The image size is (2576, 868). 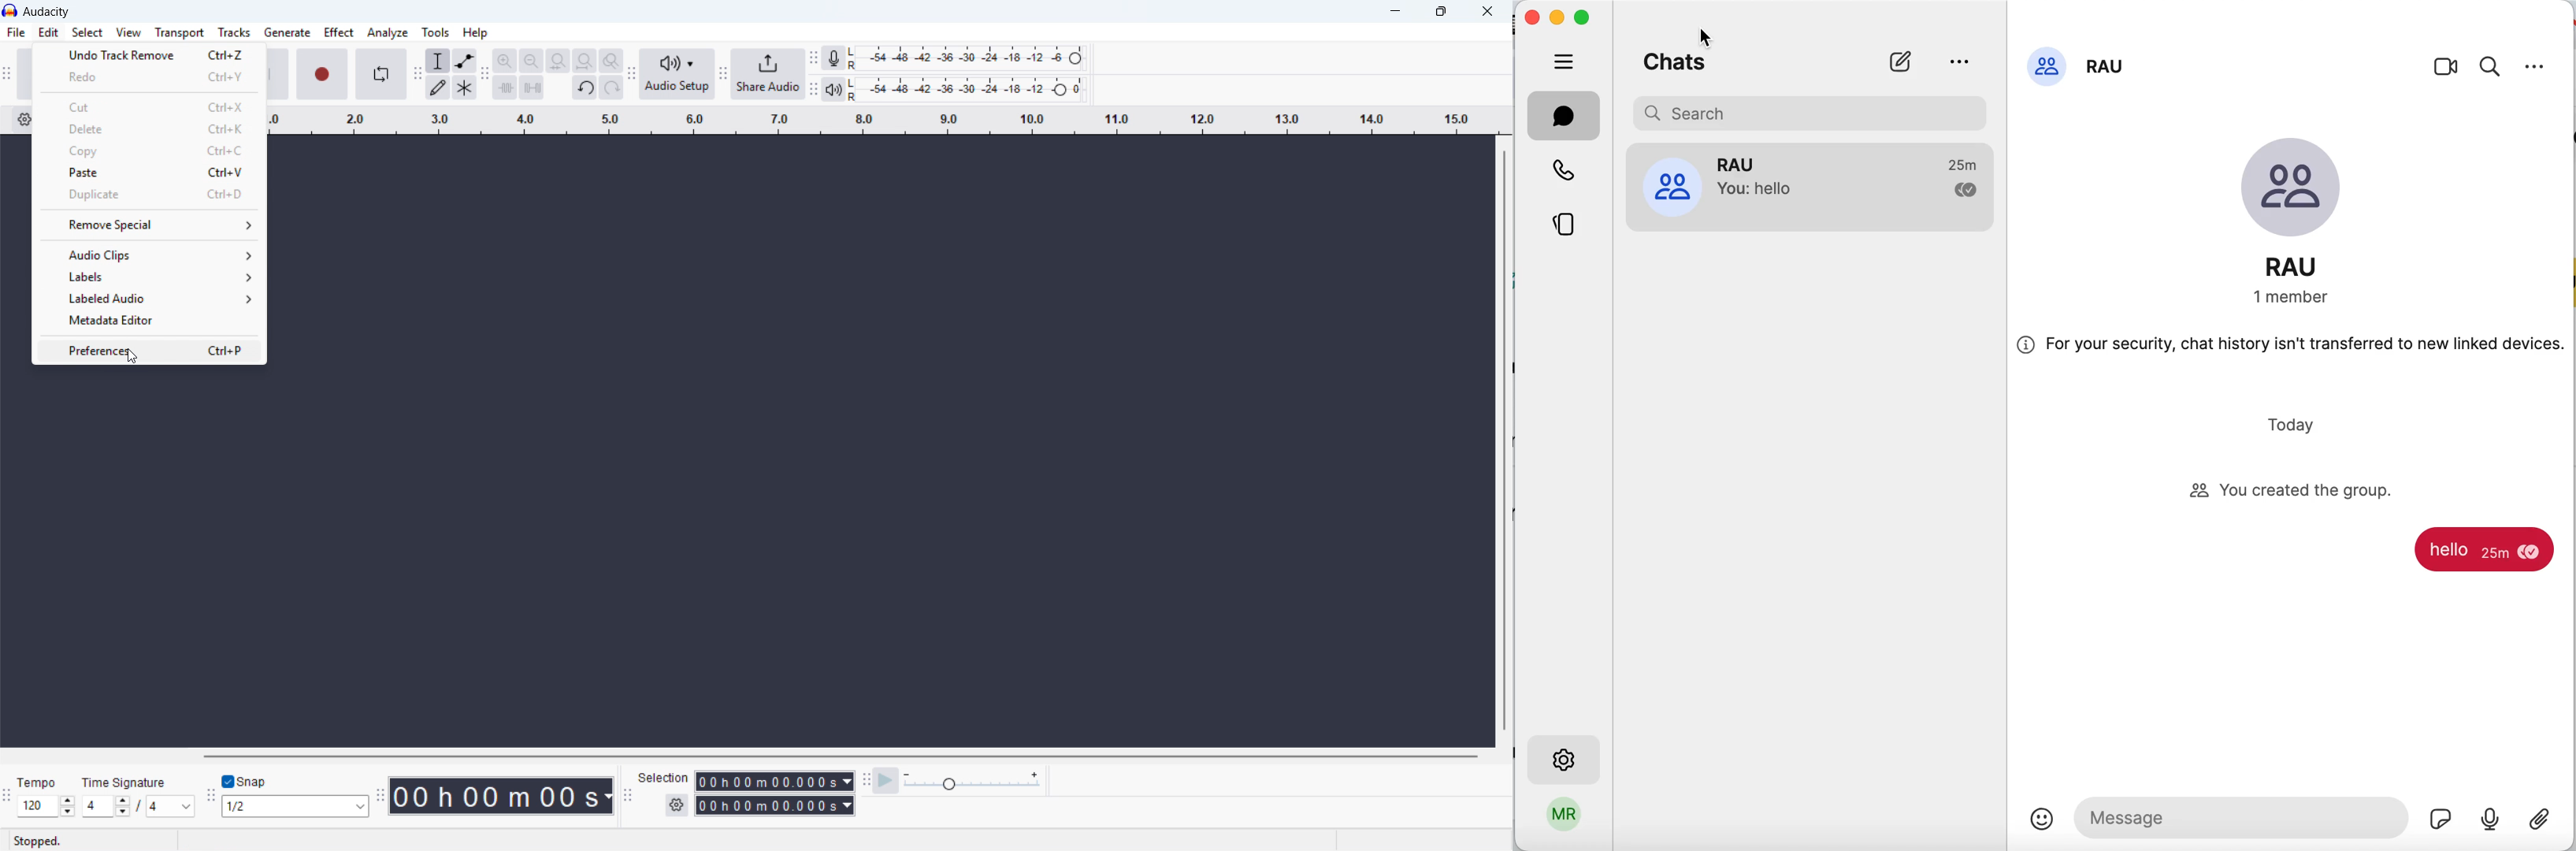 What do you see at coordinates (148, 128) in the screenshot?
I see `delete` at bounding box center [148, 128].